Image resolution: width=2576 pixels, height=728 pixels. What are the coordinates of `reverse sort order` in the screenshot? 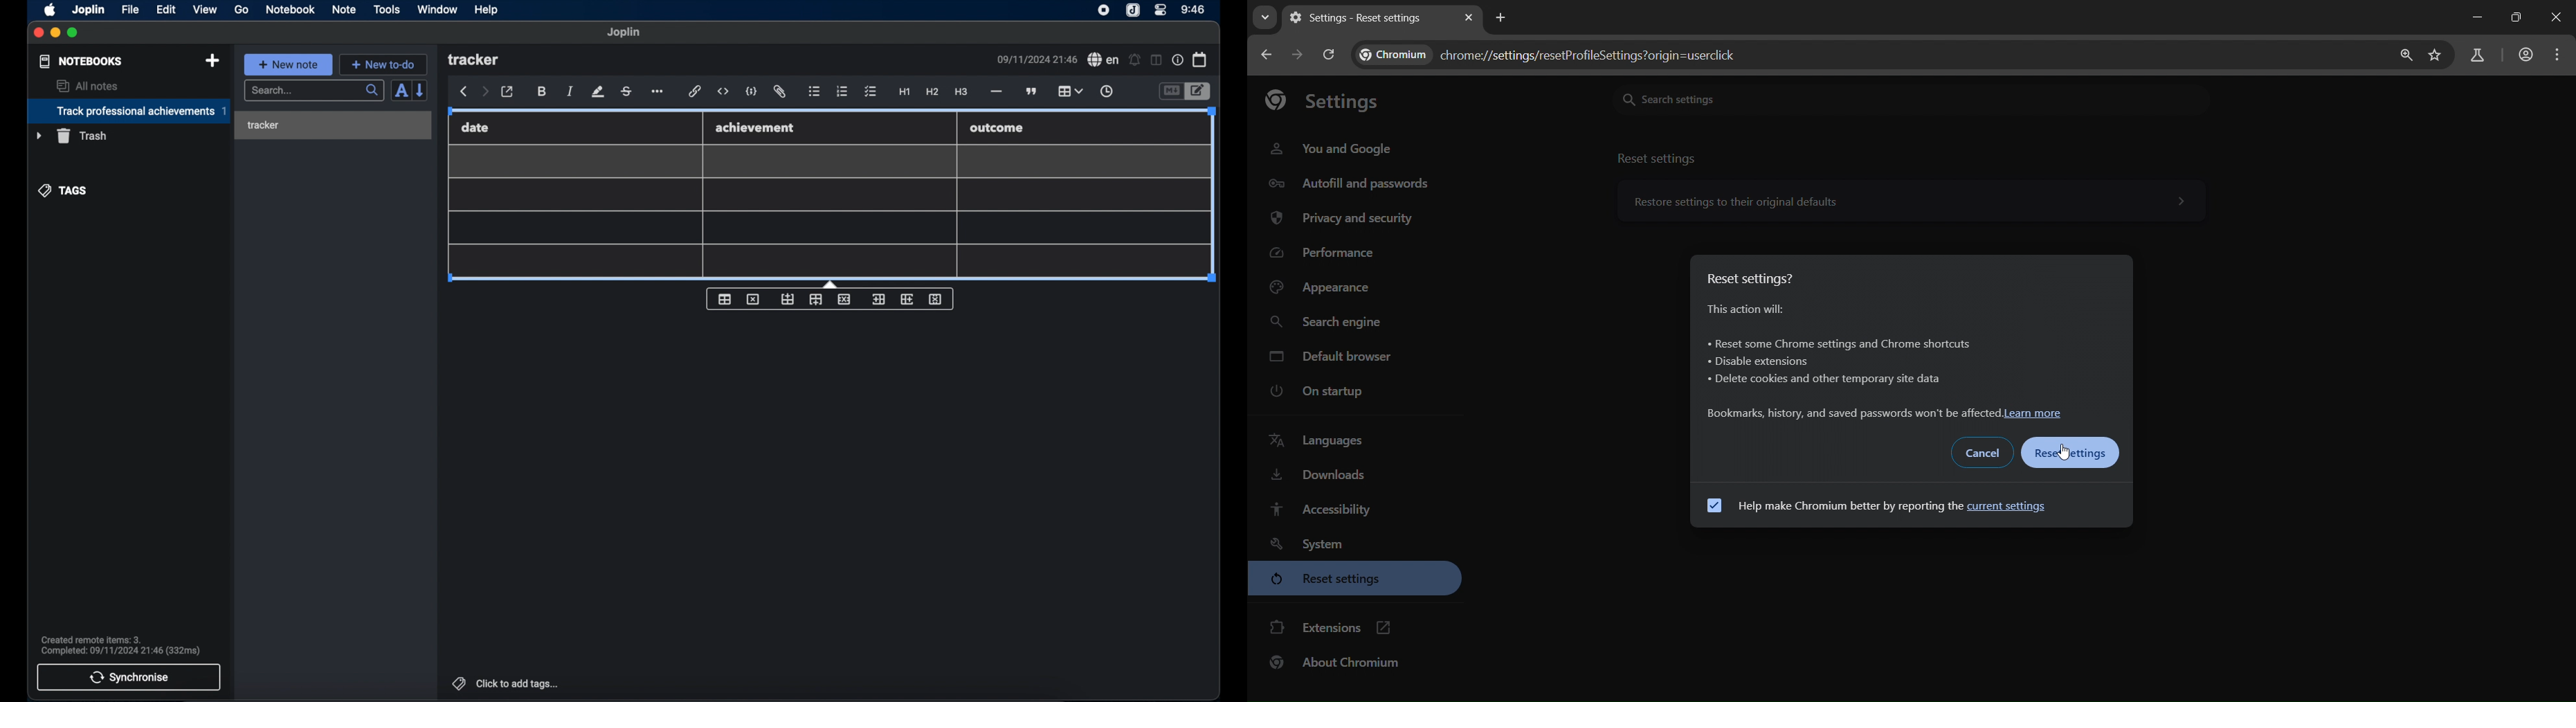 It's located at (422, 90).